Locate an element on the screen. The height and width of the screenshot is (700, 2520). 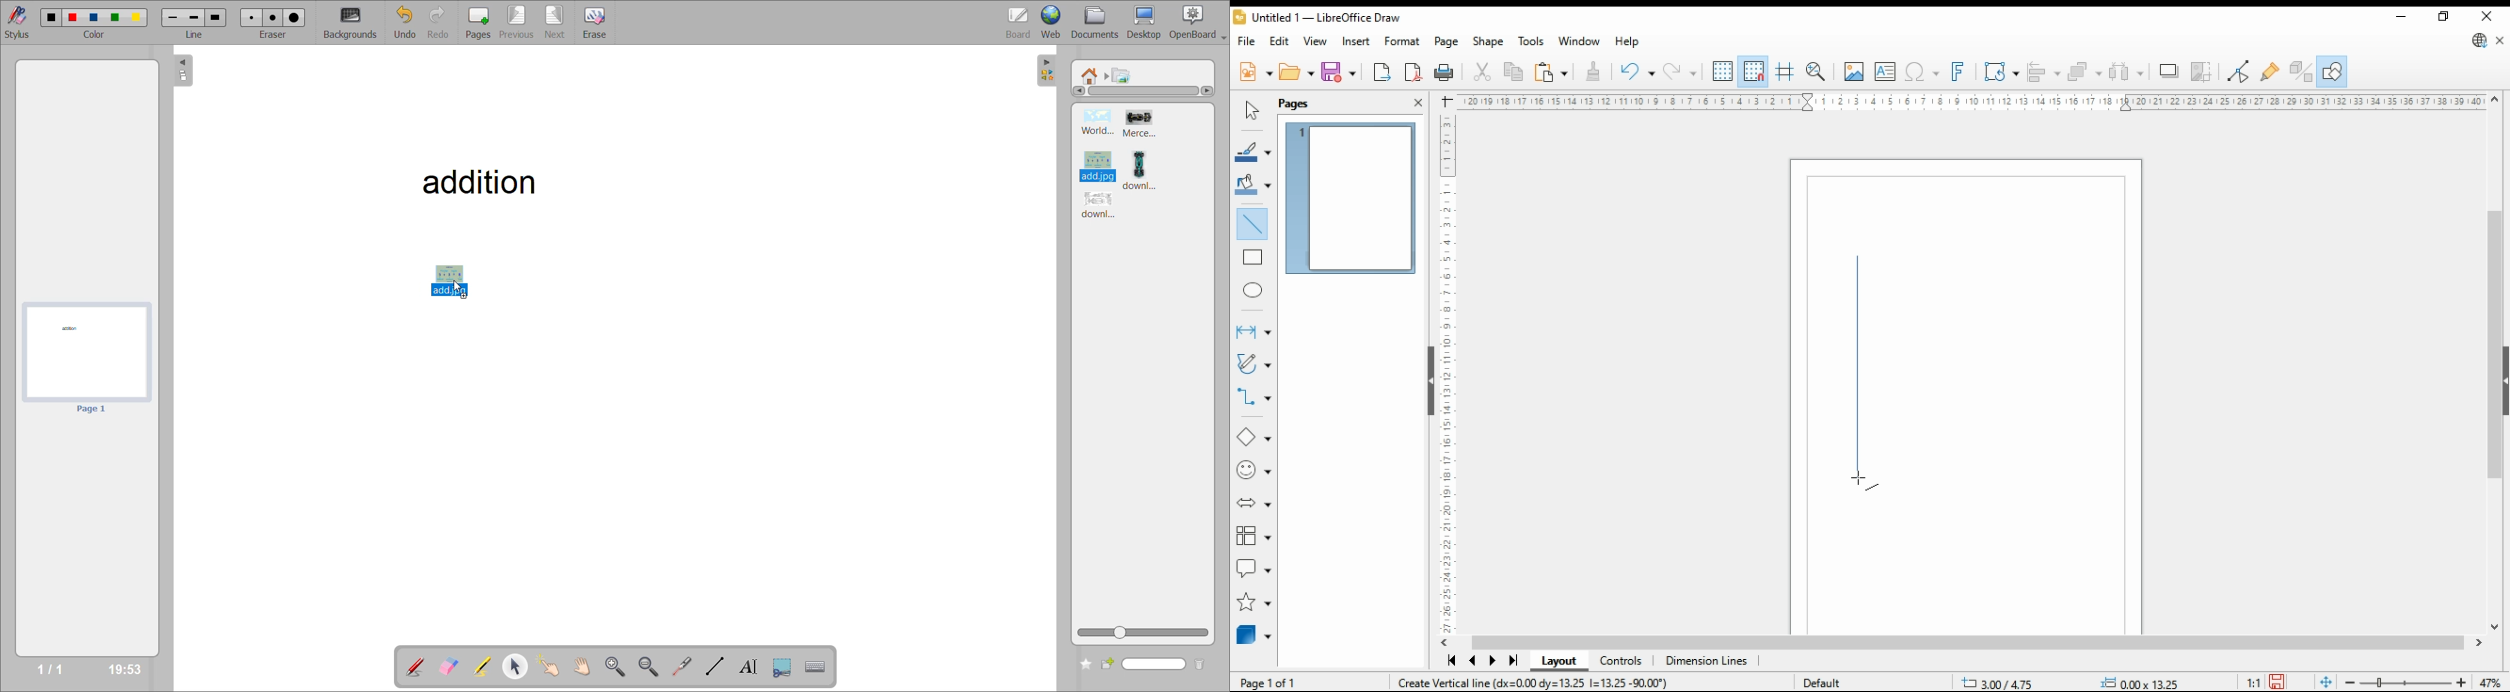
toggle point edit mode is located at coordinates (2240, 69).